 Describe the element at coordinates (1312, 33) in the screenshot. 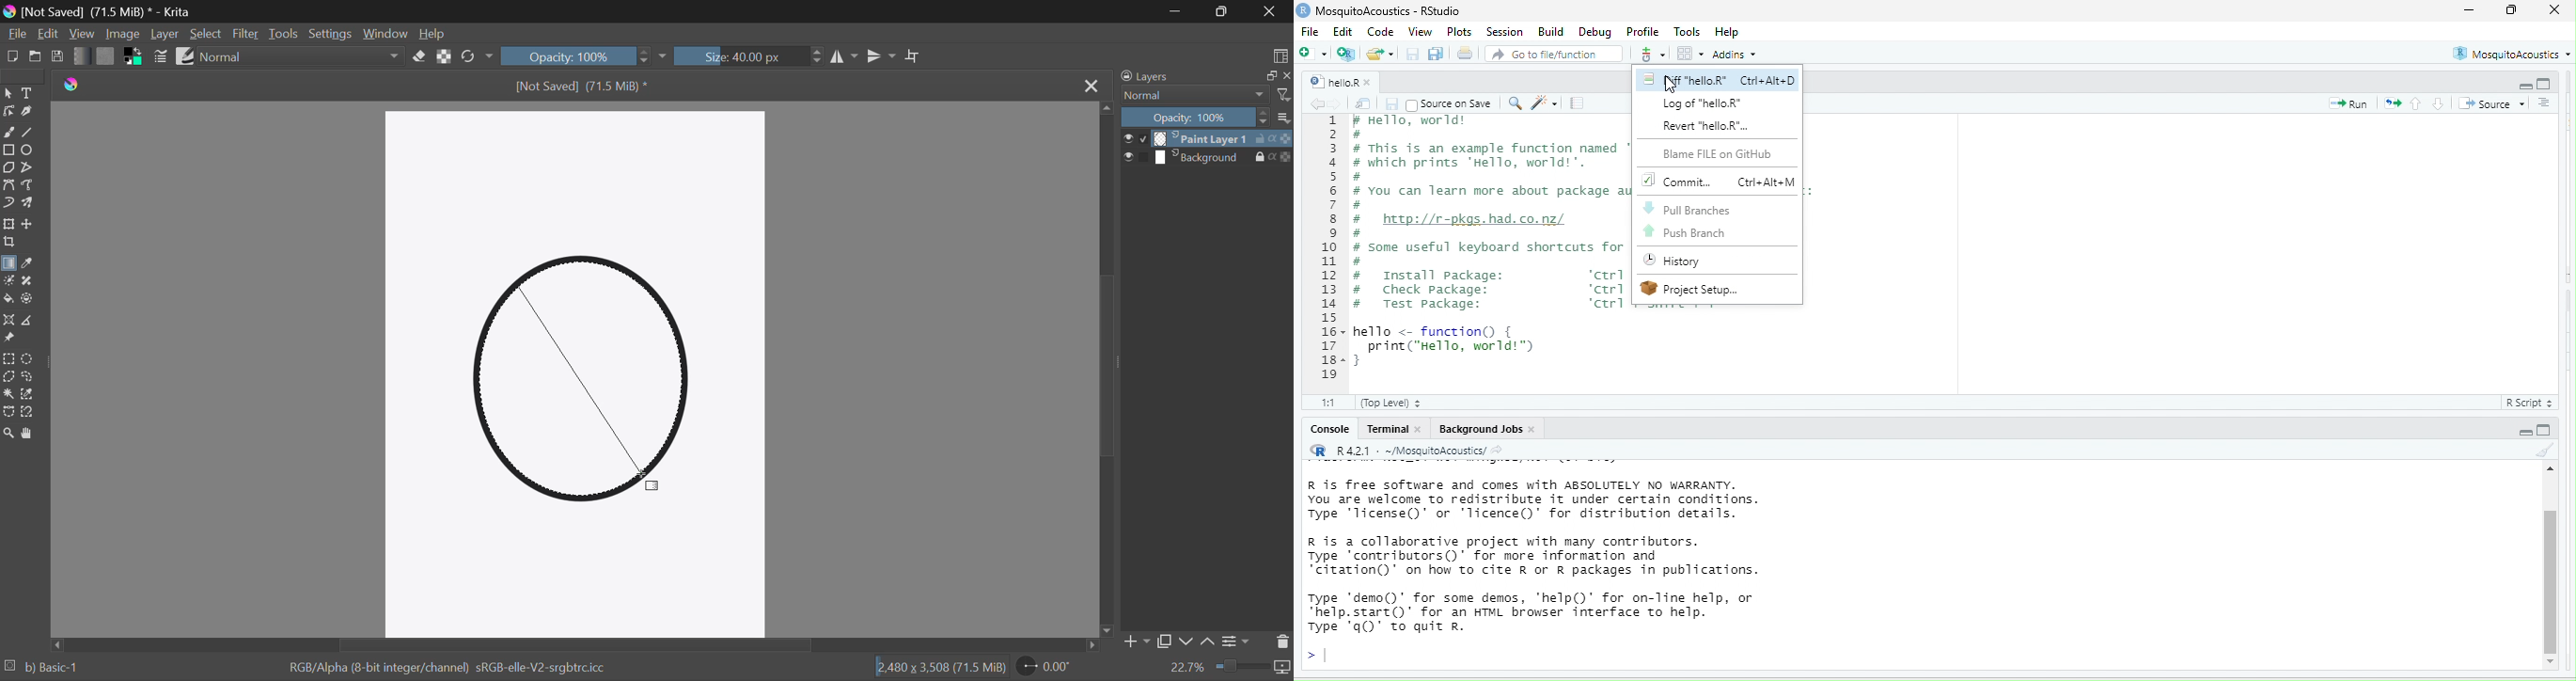

I see `File` at that location.